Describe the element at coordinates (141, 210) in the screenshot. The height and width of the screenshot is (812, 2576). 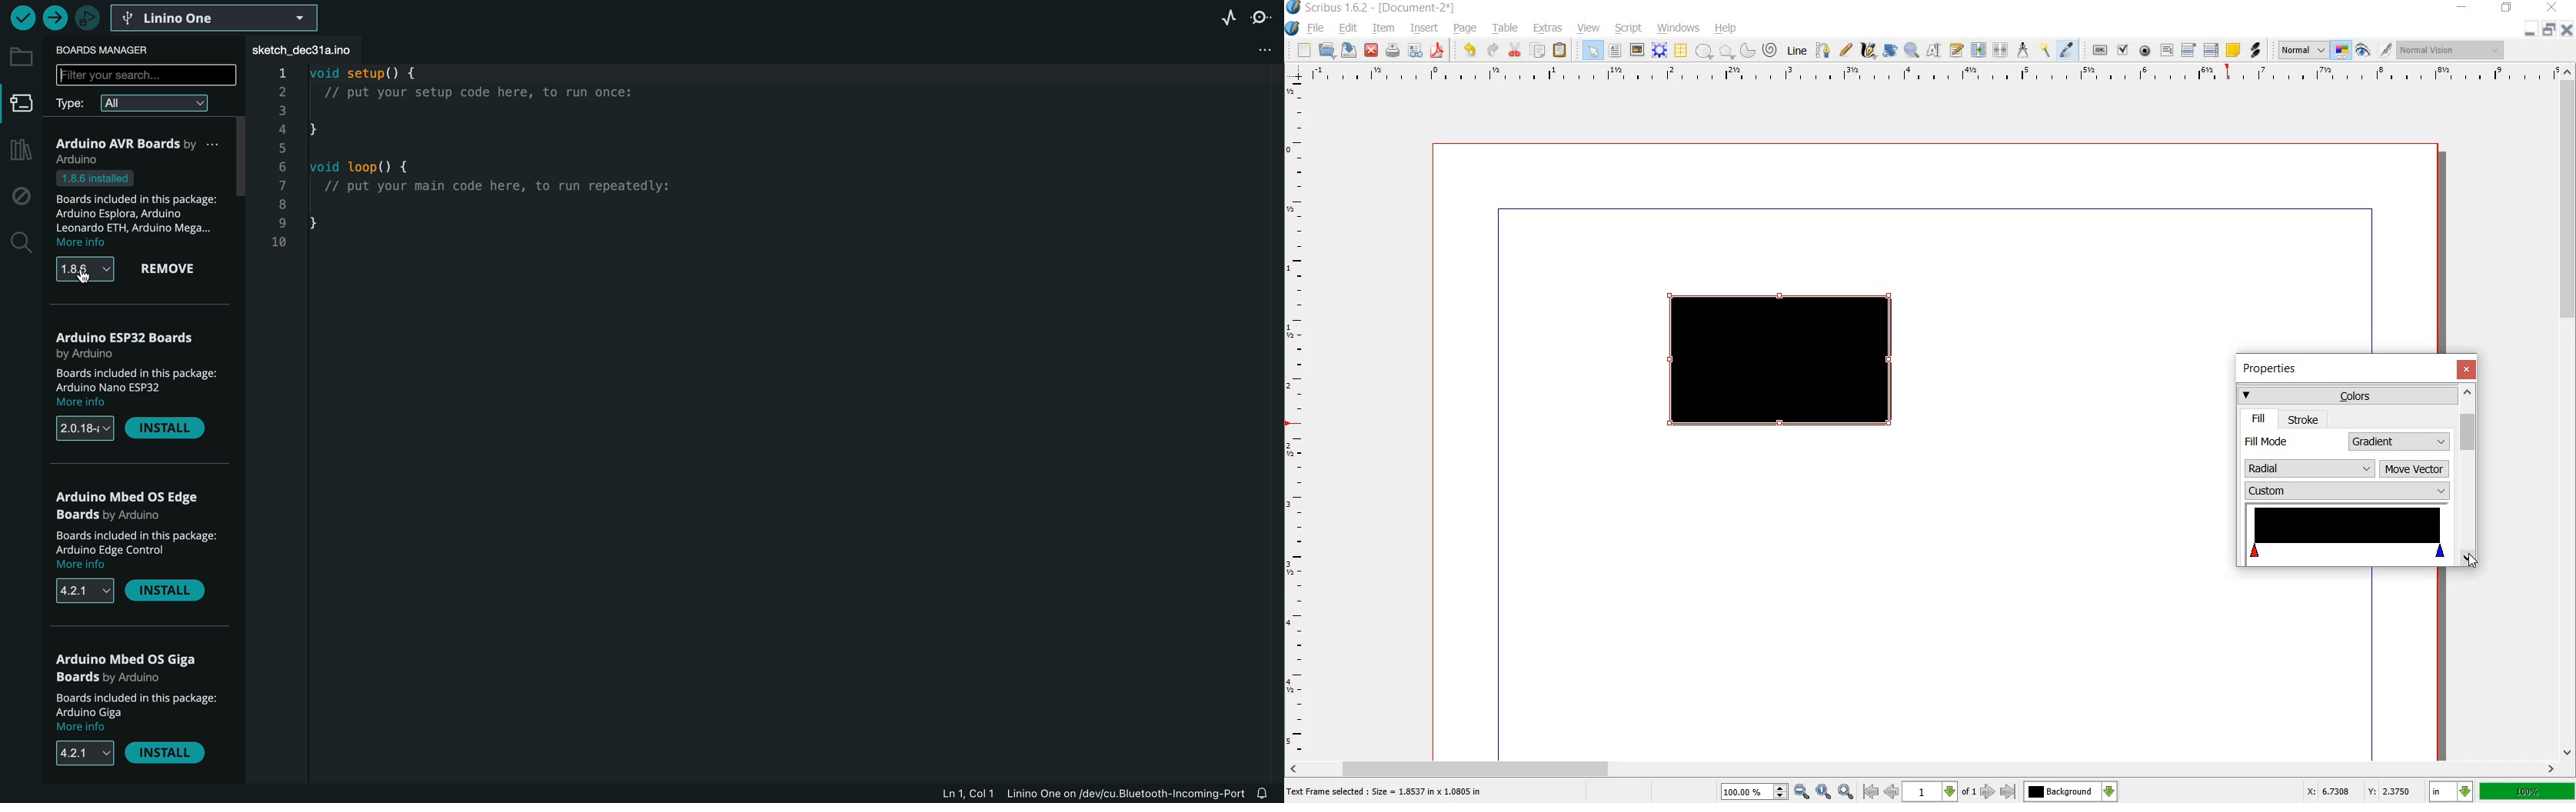
I see `description` at that location.